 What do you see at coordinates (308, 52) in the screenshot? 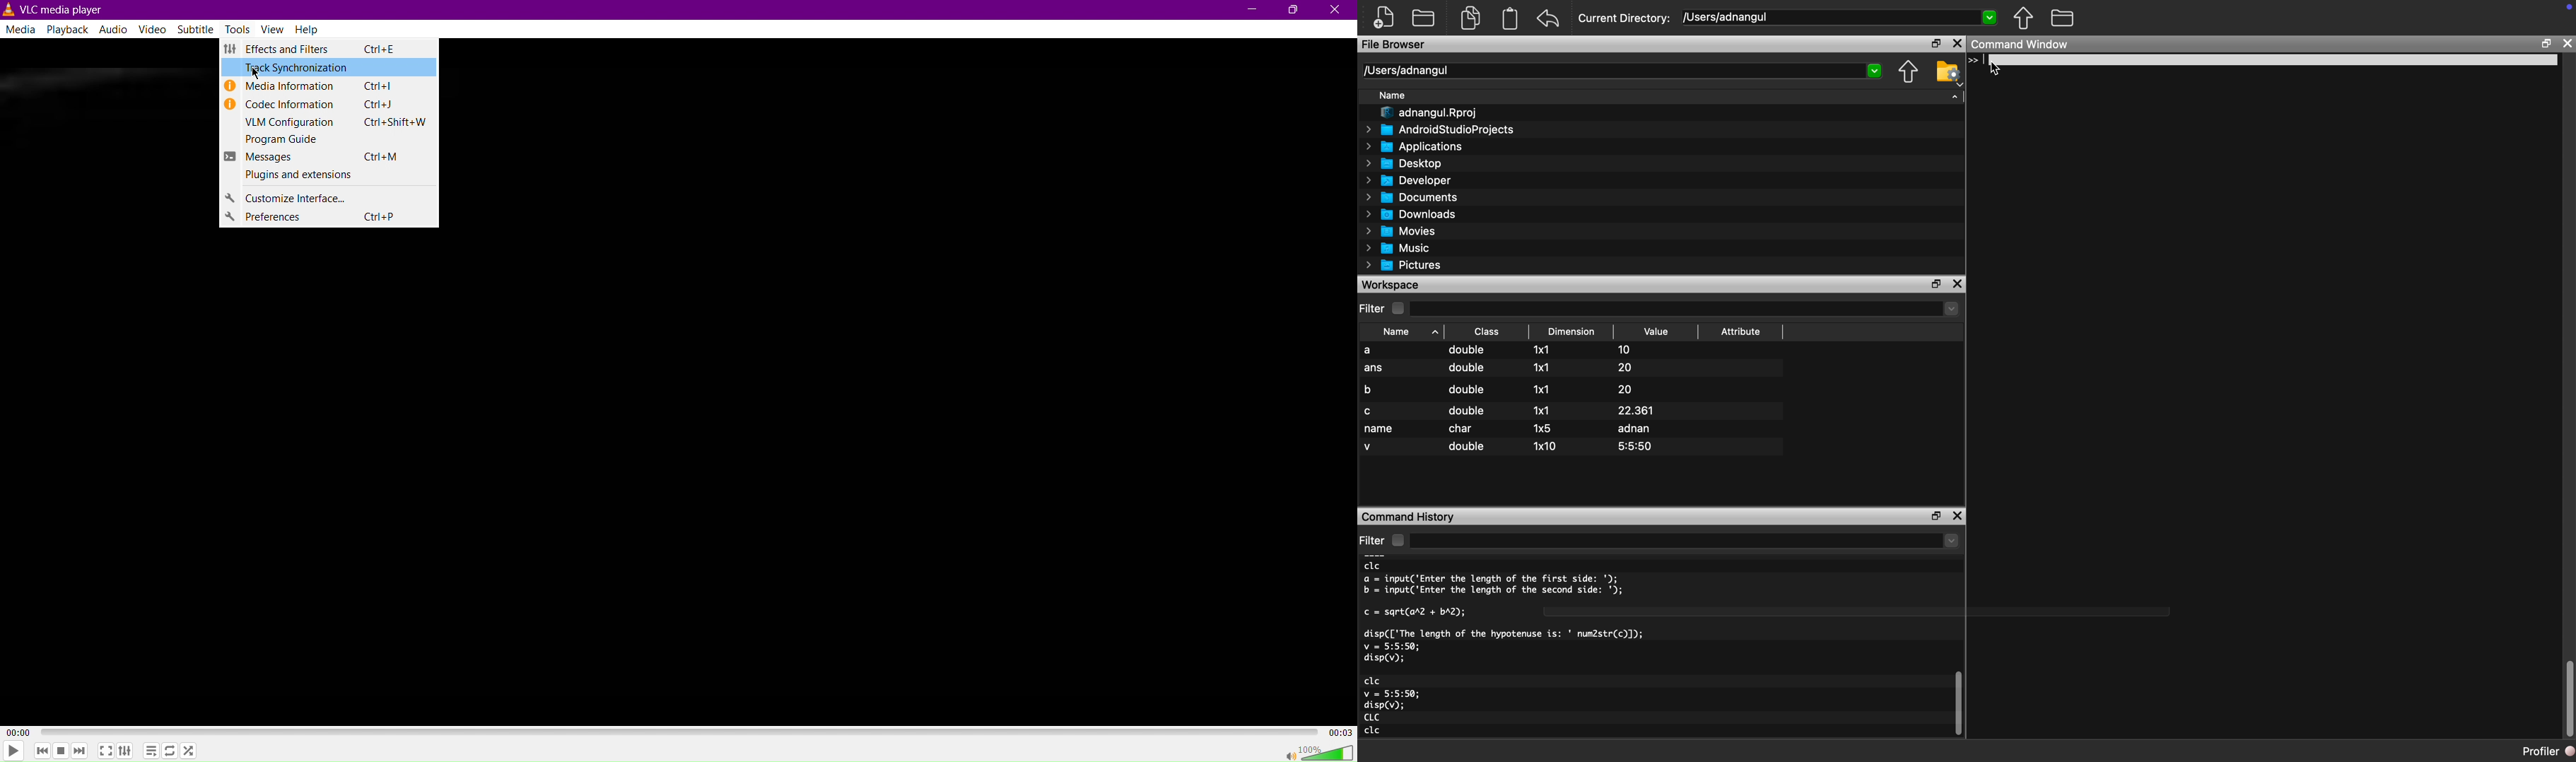
I see `Effects and Filters` at bounding box center [308, 52].